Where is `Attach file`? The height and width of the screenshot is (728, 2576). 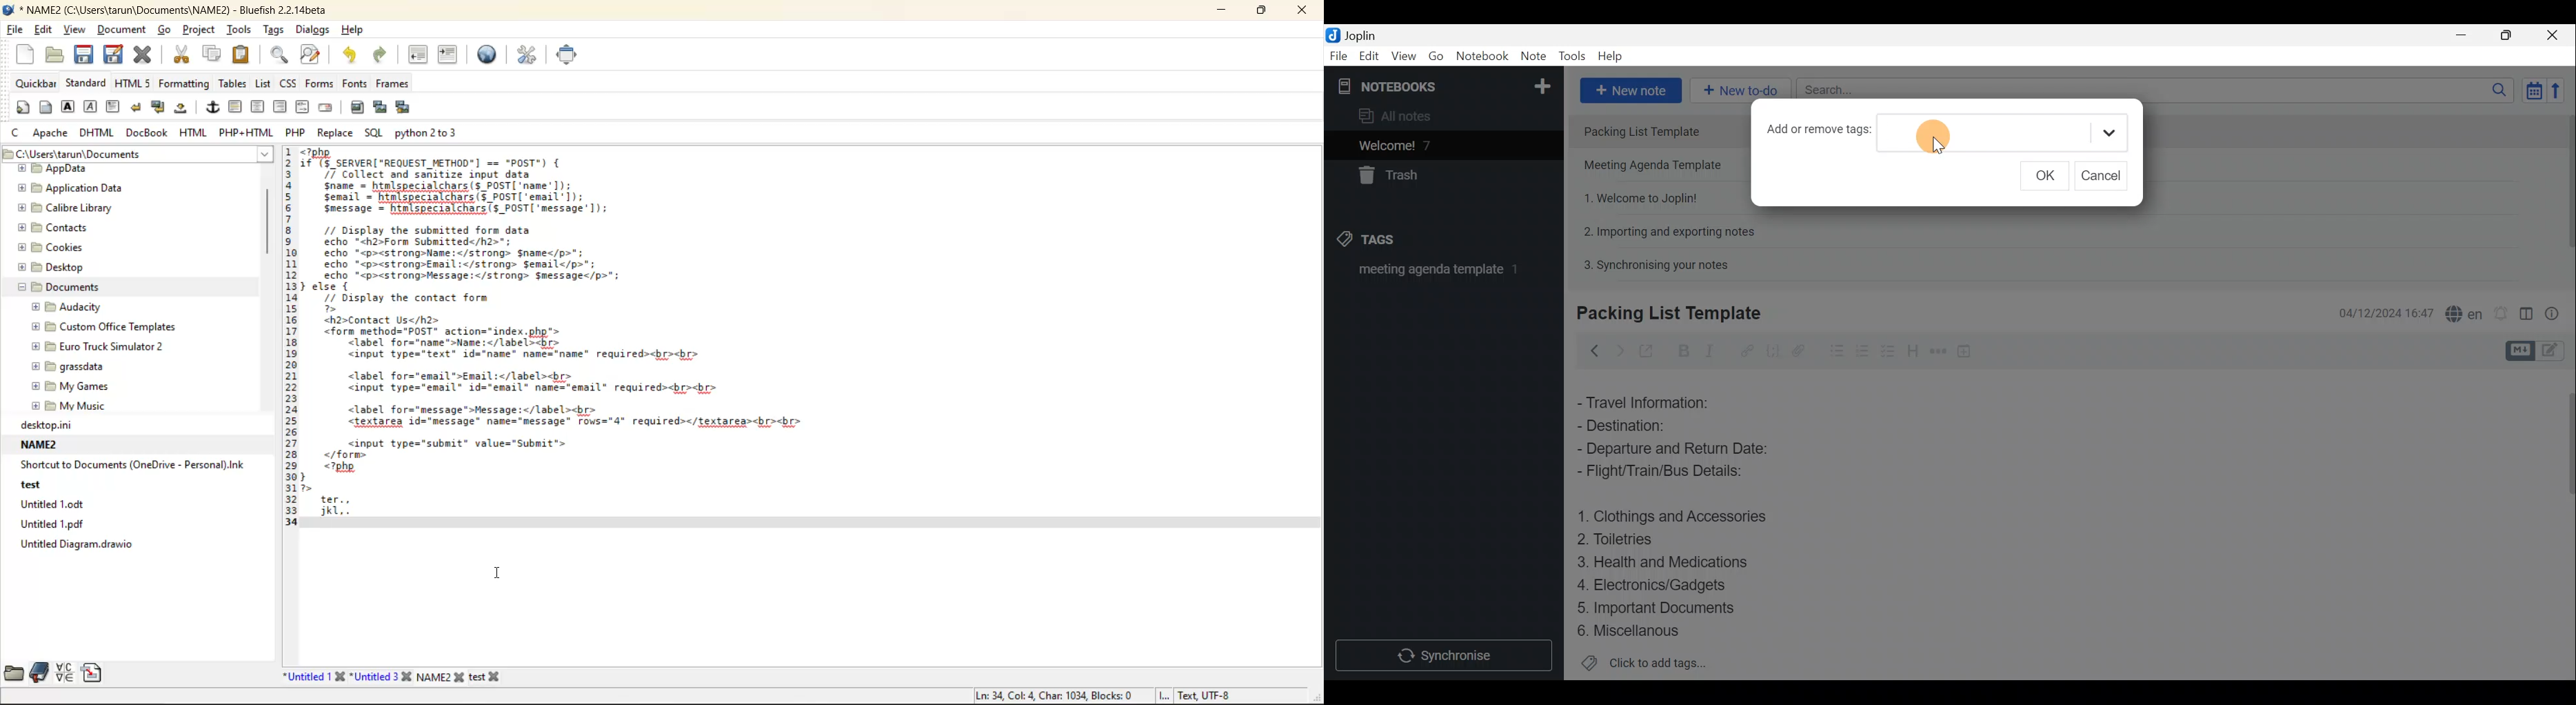 Attach file is located at coordinates (1799, 350).